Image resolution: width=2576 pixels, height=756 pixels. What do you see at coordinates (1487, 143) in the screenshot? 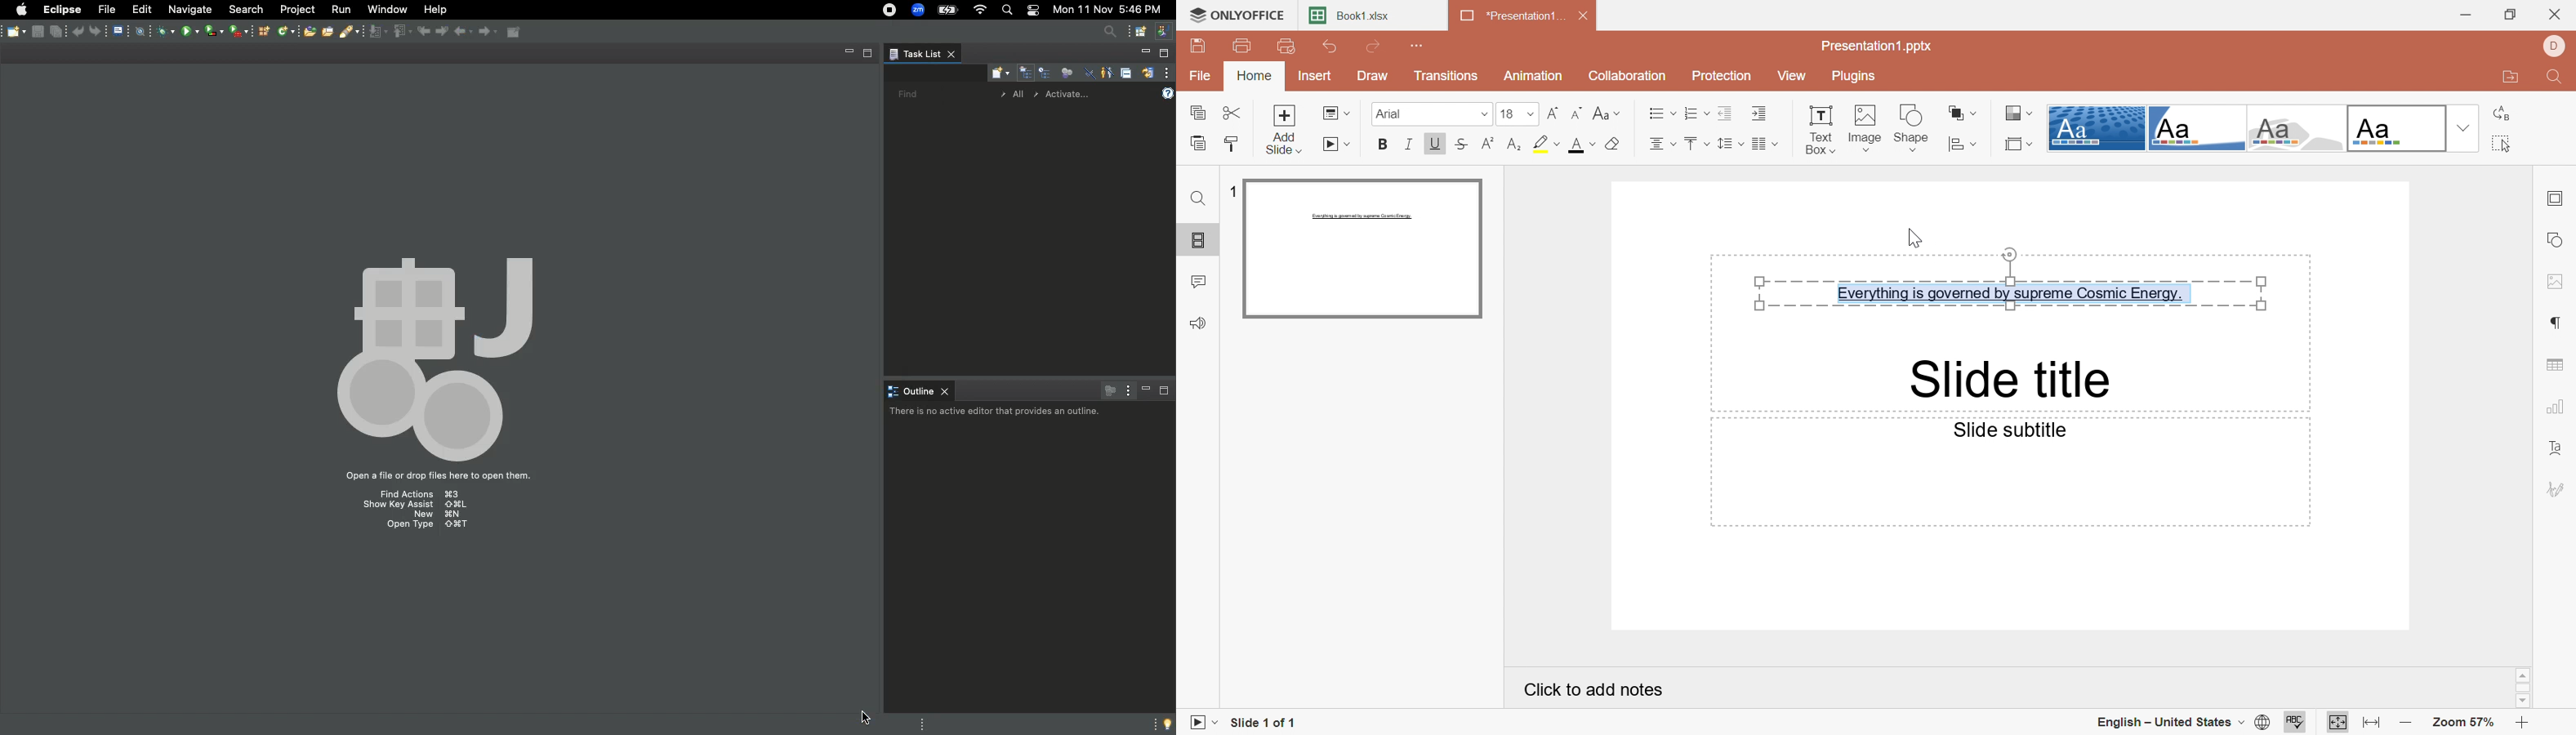
I see `superscript` at bounding box center [1487, 143].